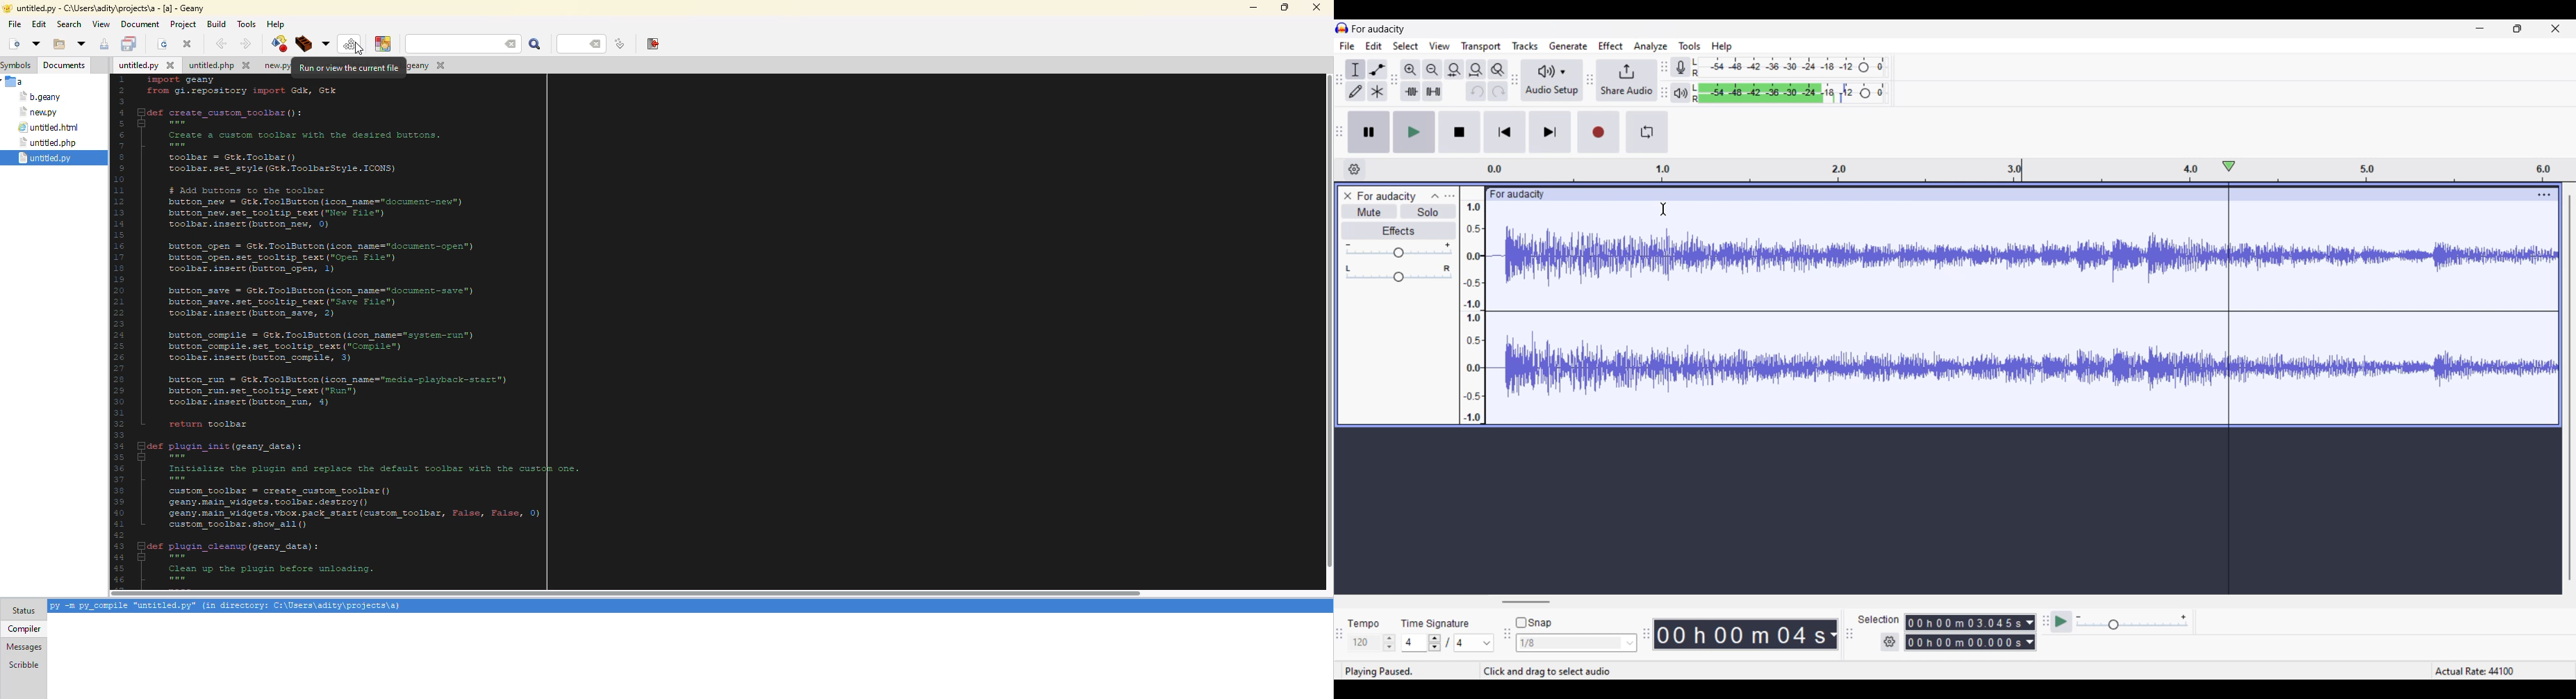  What do you see at coordinates (130, 44) in the screenshot?
I see `save` at bounding box center [130, 44].